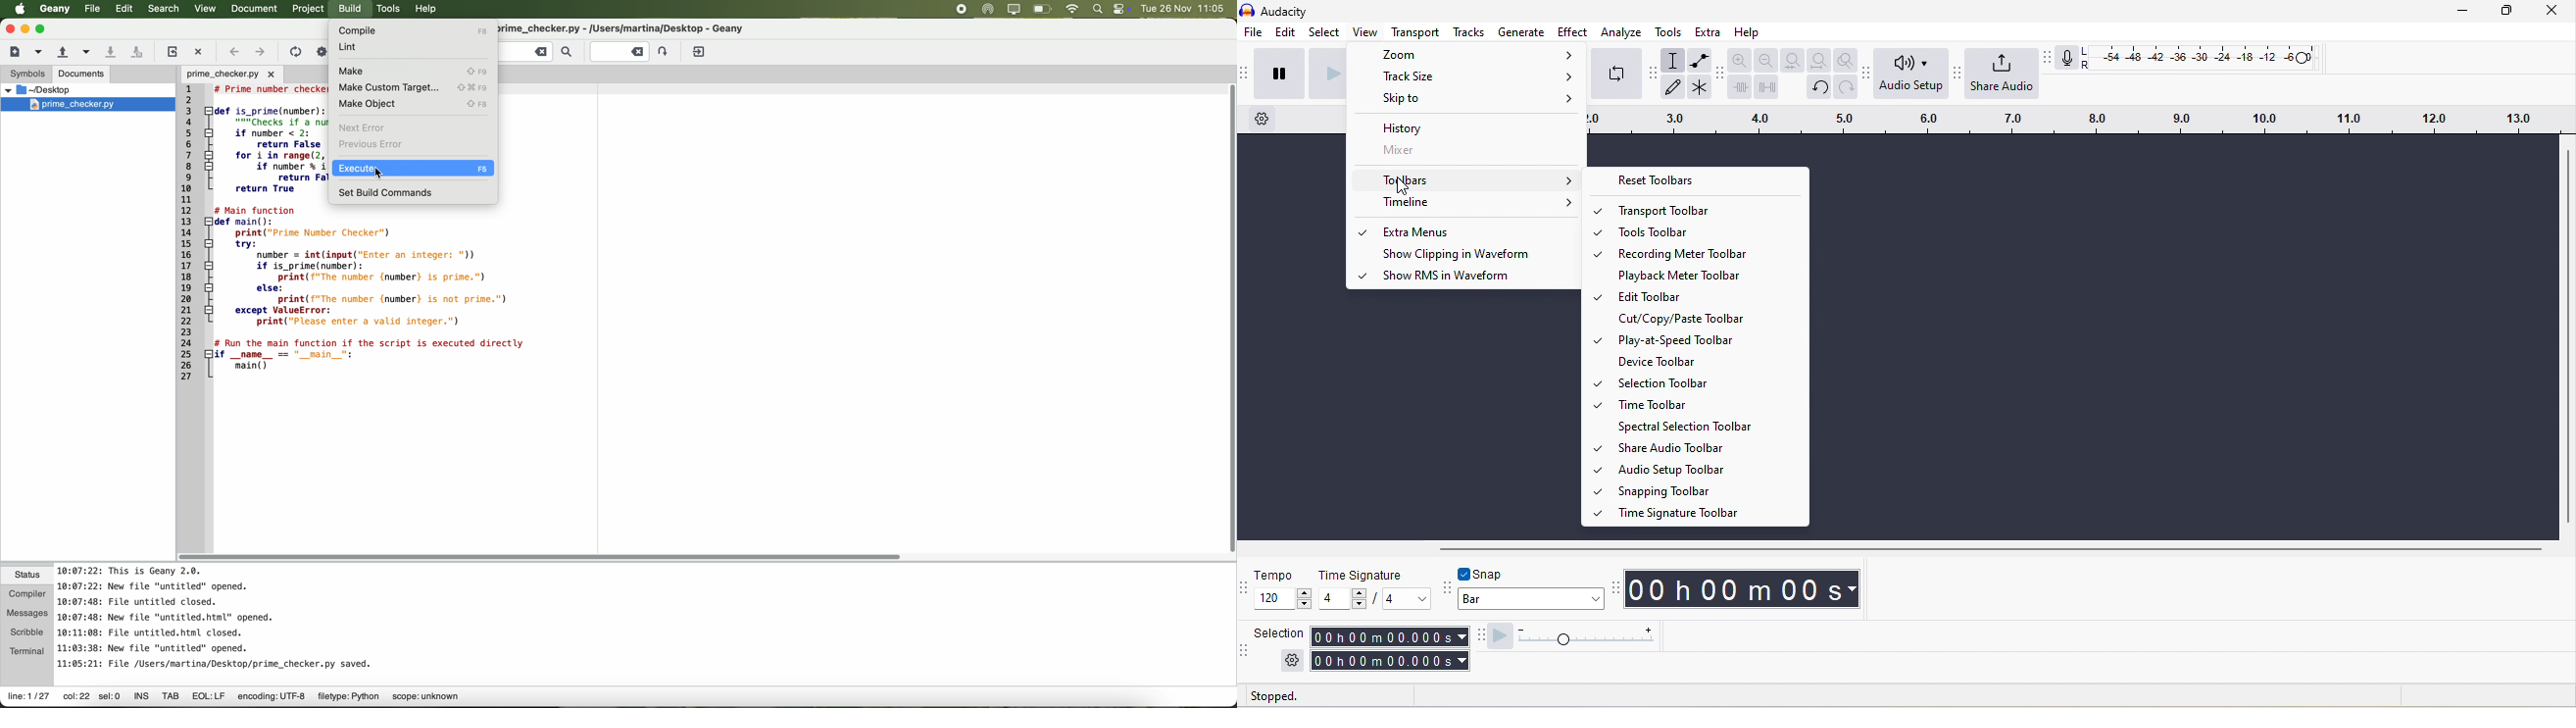  I want to click on Cut/copy/paste toolbar, so click(1708, 318).